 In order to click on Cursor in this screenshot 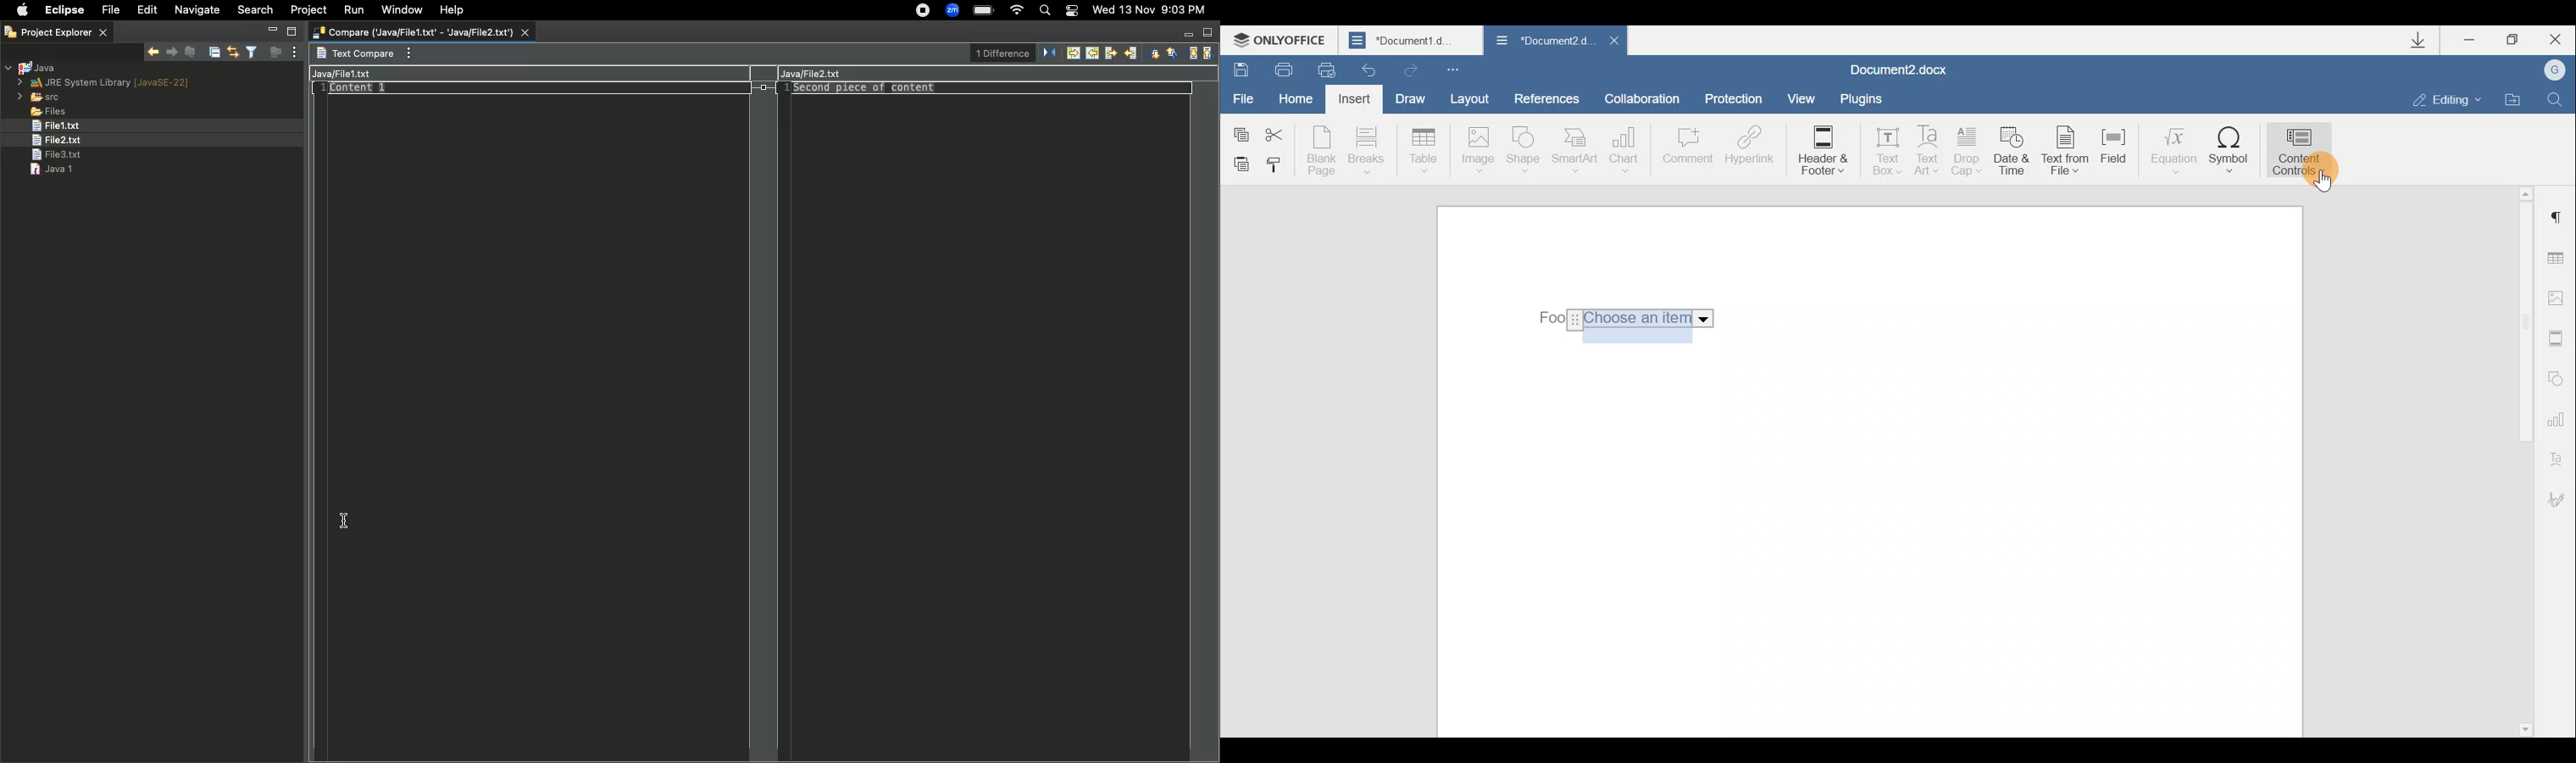, I will do `click(2318, 179)`.